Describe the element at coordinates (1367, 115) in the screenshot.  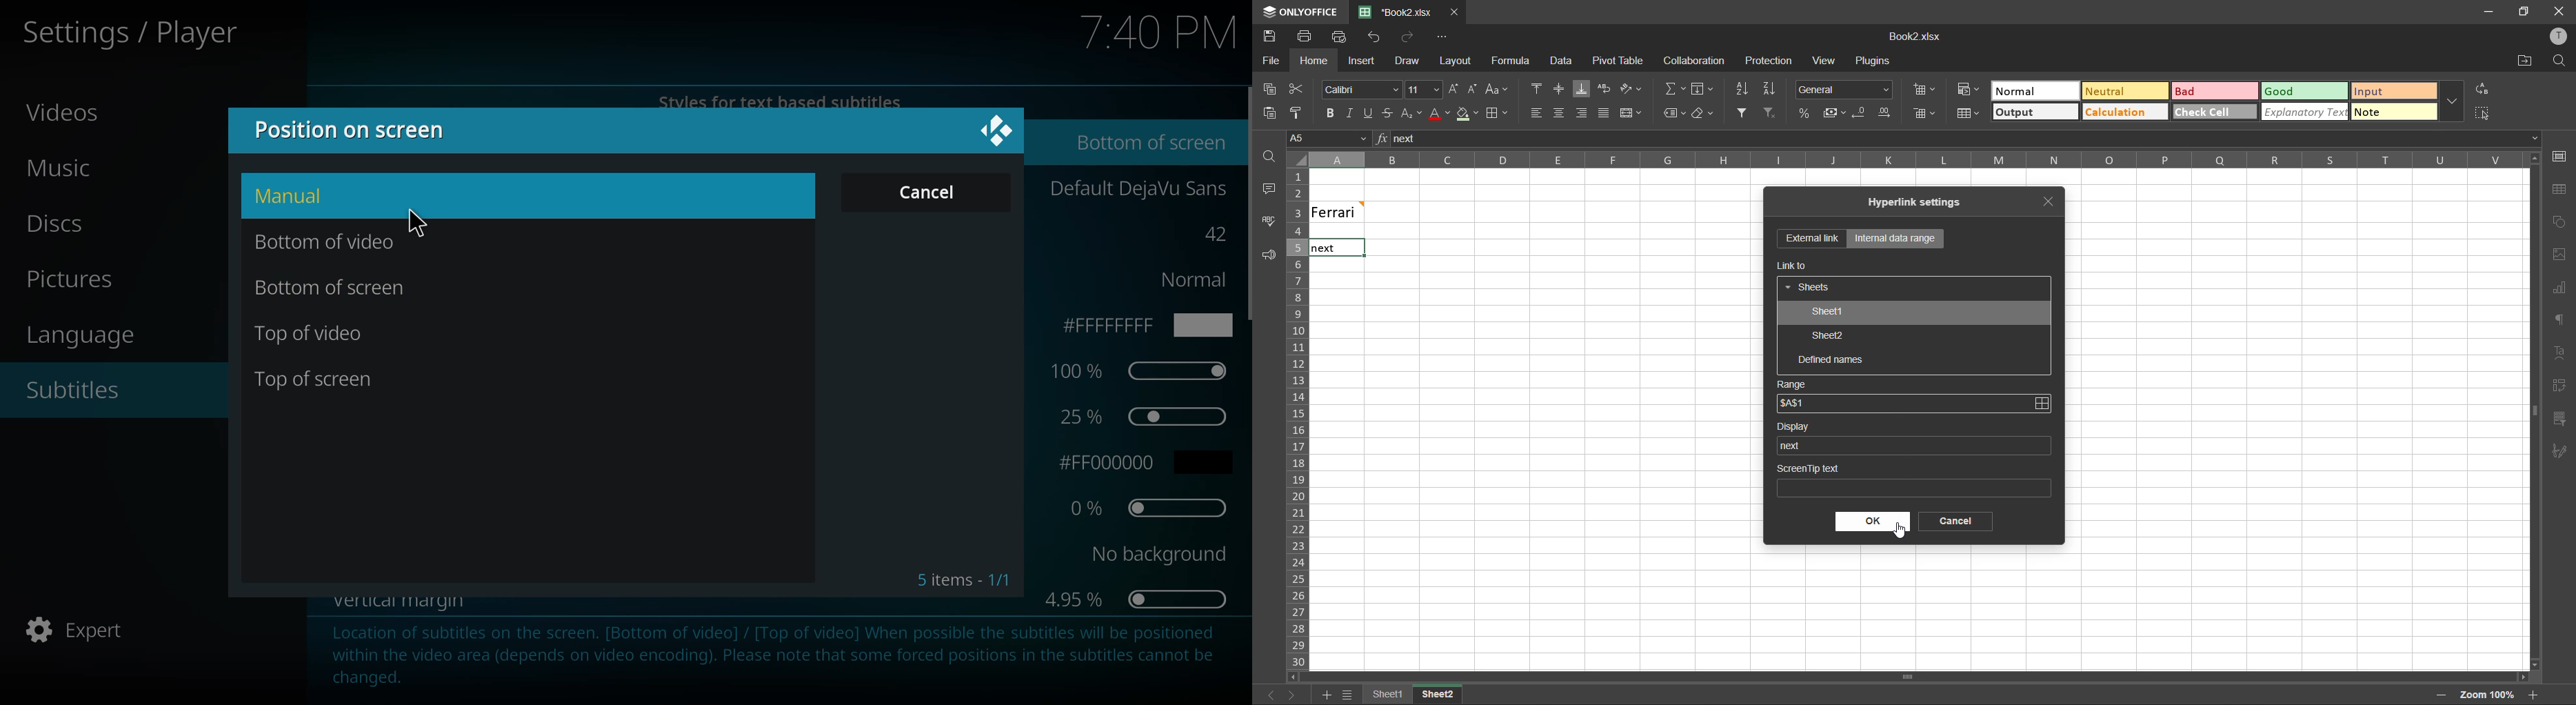
I see `underline` at that location.